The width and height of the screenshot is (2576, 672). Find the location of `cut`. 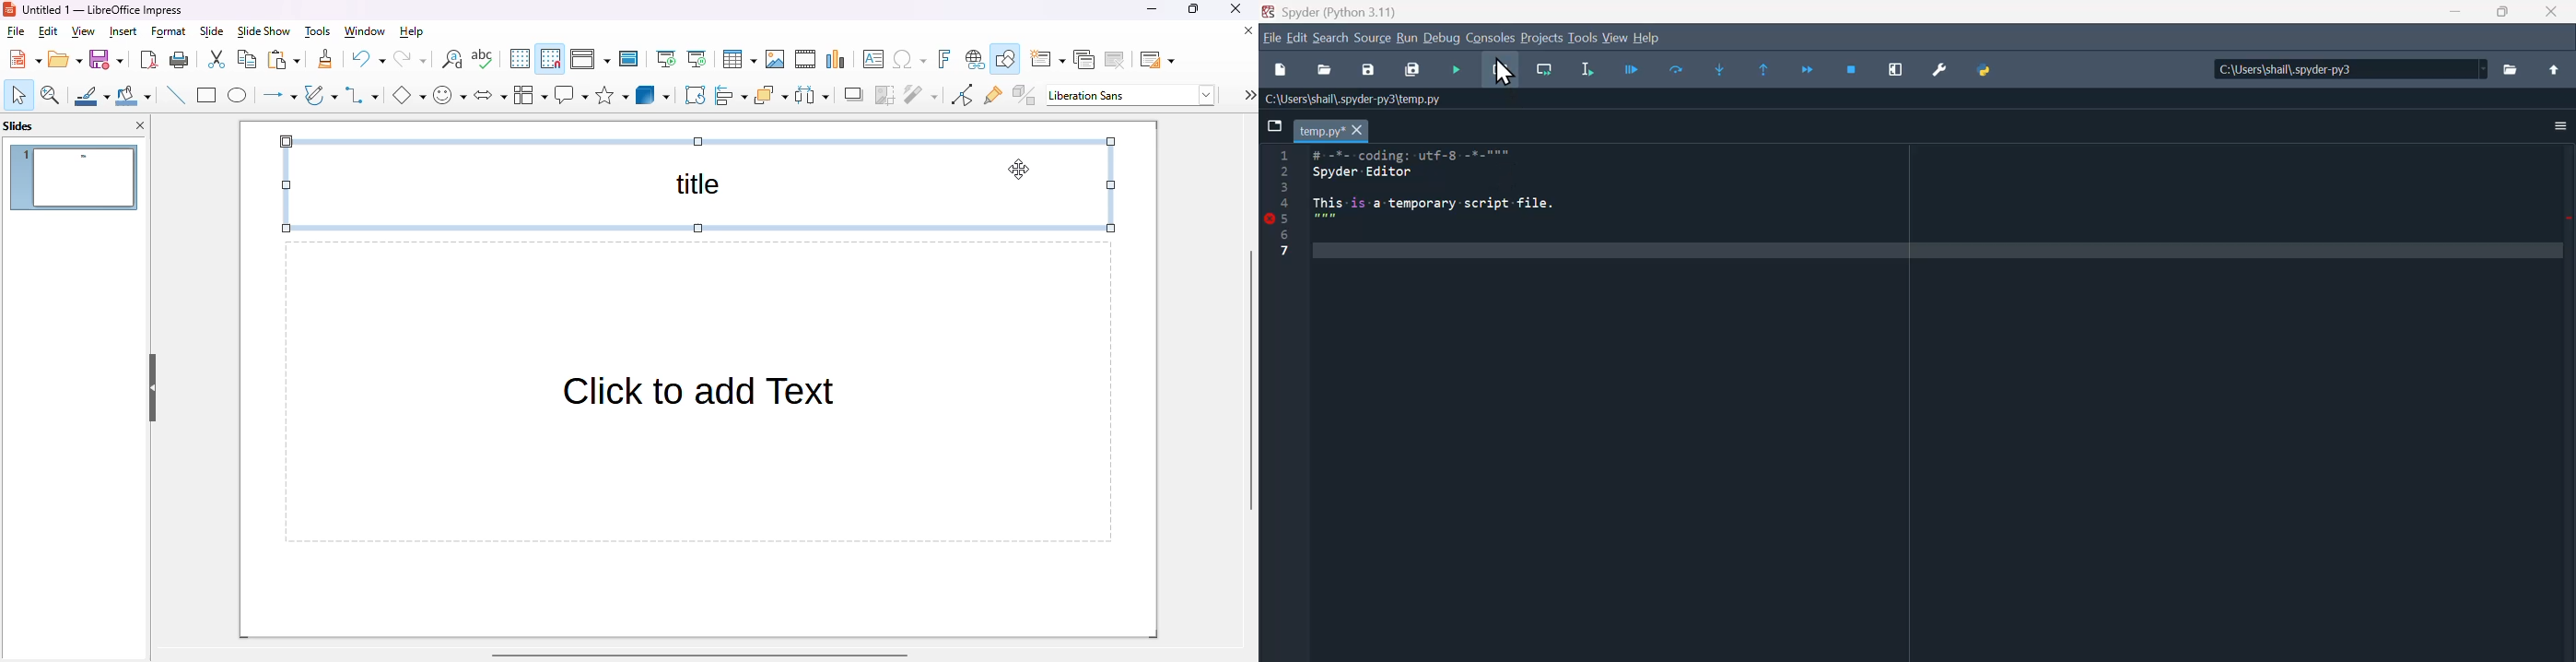

cut is located at coordinates (217, 59).